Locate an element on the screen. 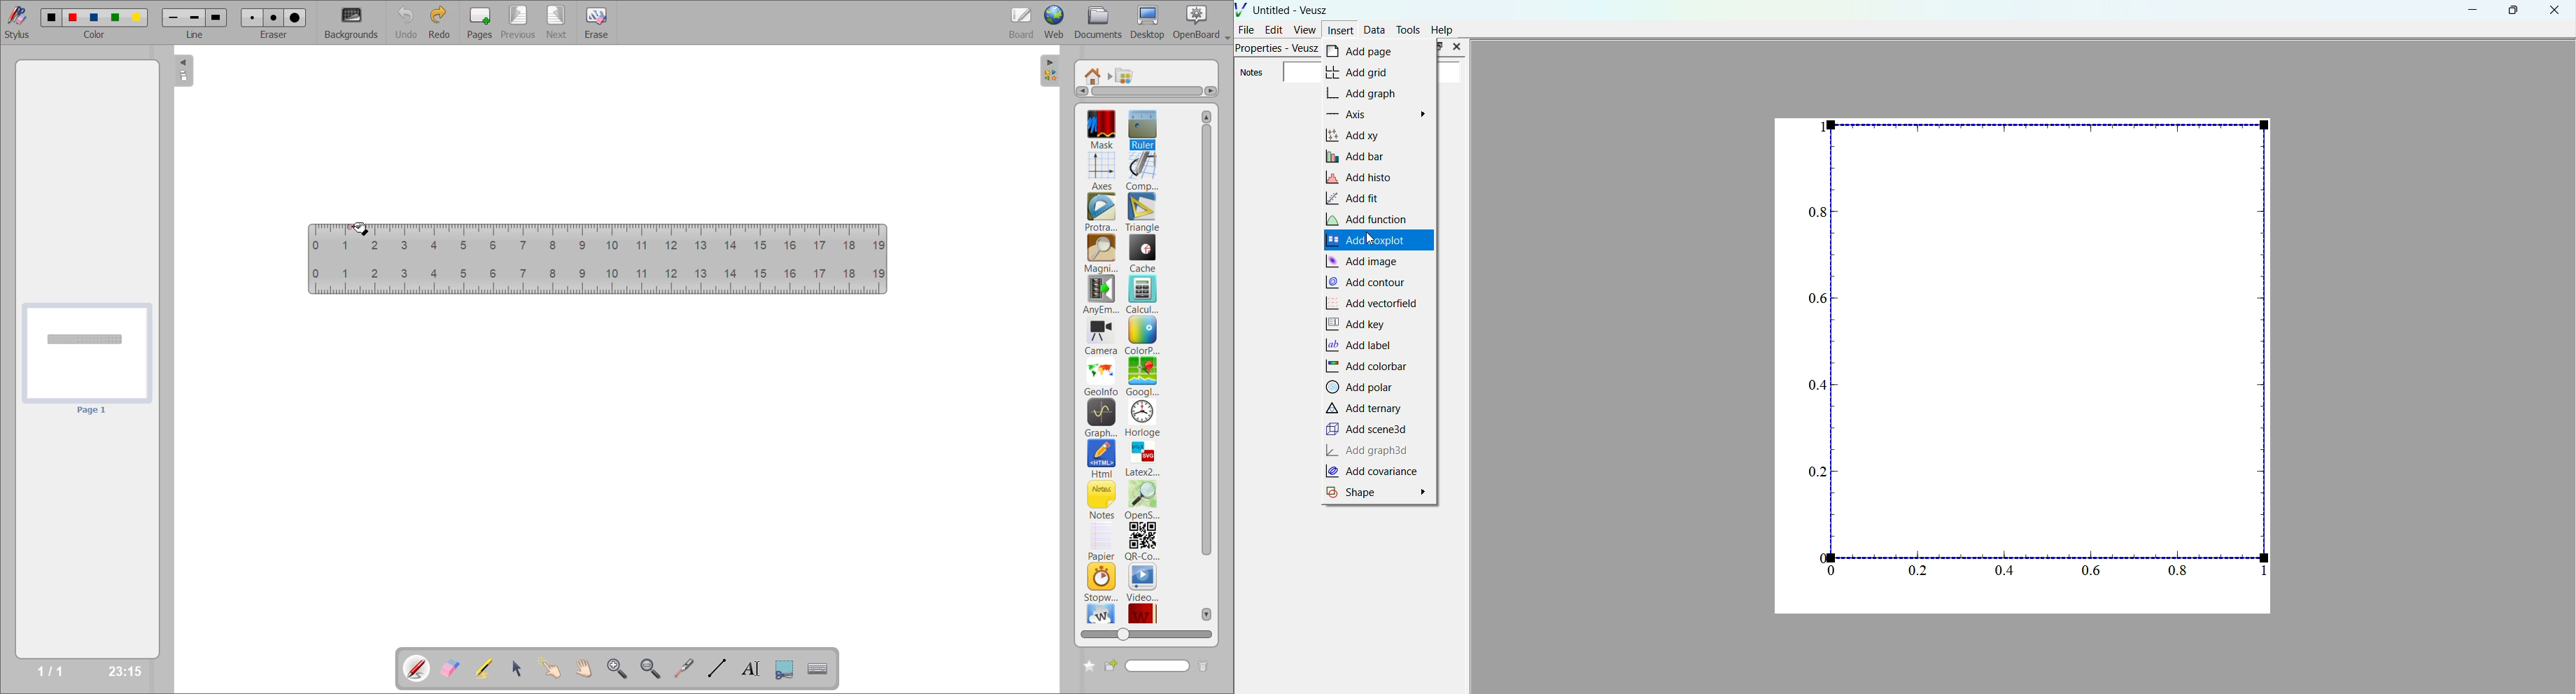 Image resolution: width=2576 pixels, height=700 pixels. Add grid is located at coordinates (1365, 73).